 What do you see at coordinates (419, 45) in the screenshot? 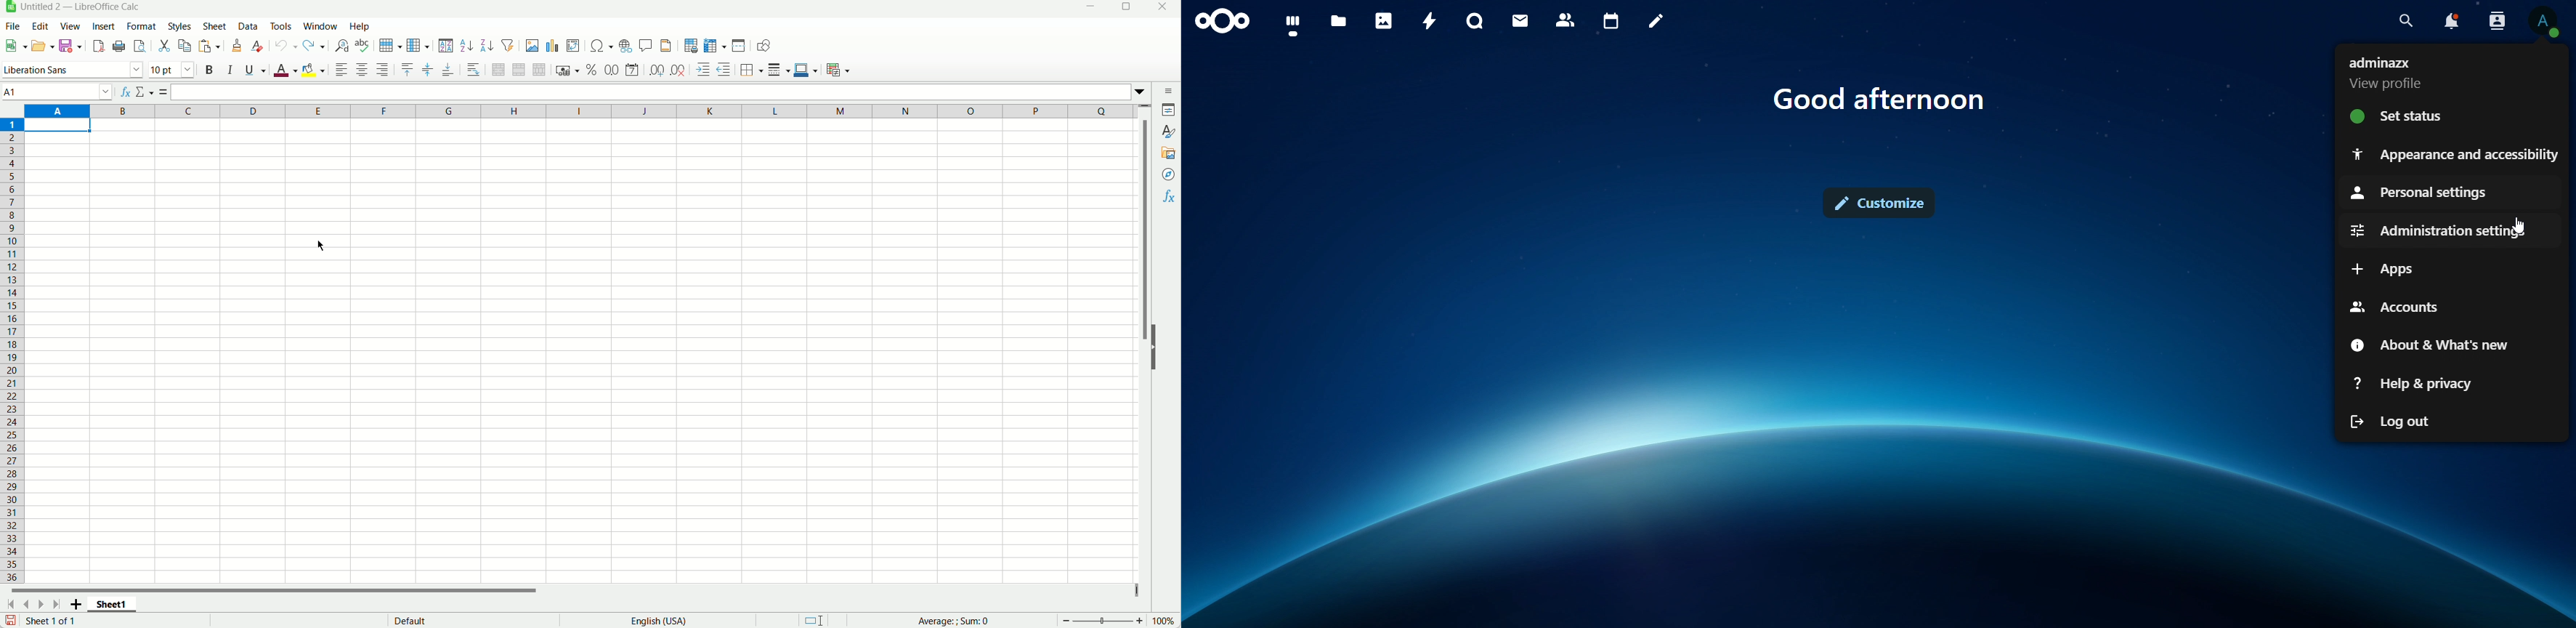
I see `Column` at bounding box center [419, 45].